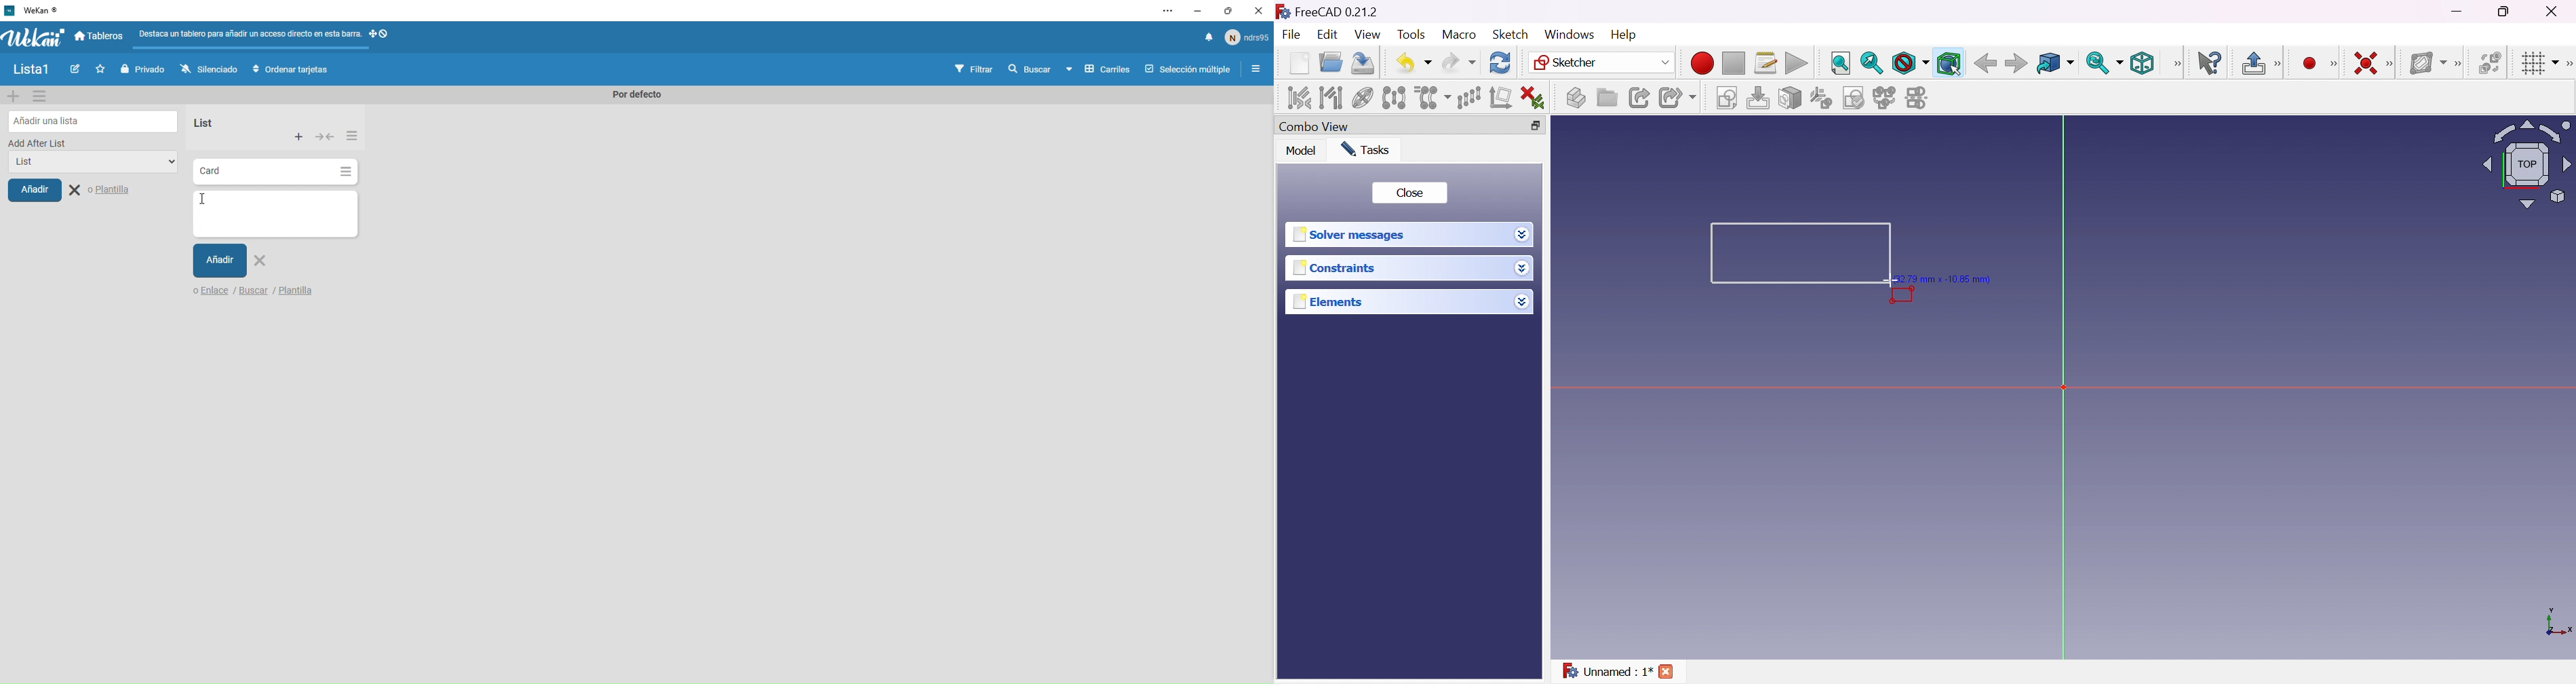 Image resolution: width=2576 pixels, height=700 pixels. Describe the element at coordinates (88, 163) in the screenshot. I see `List` at that location.